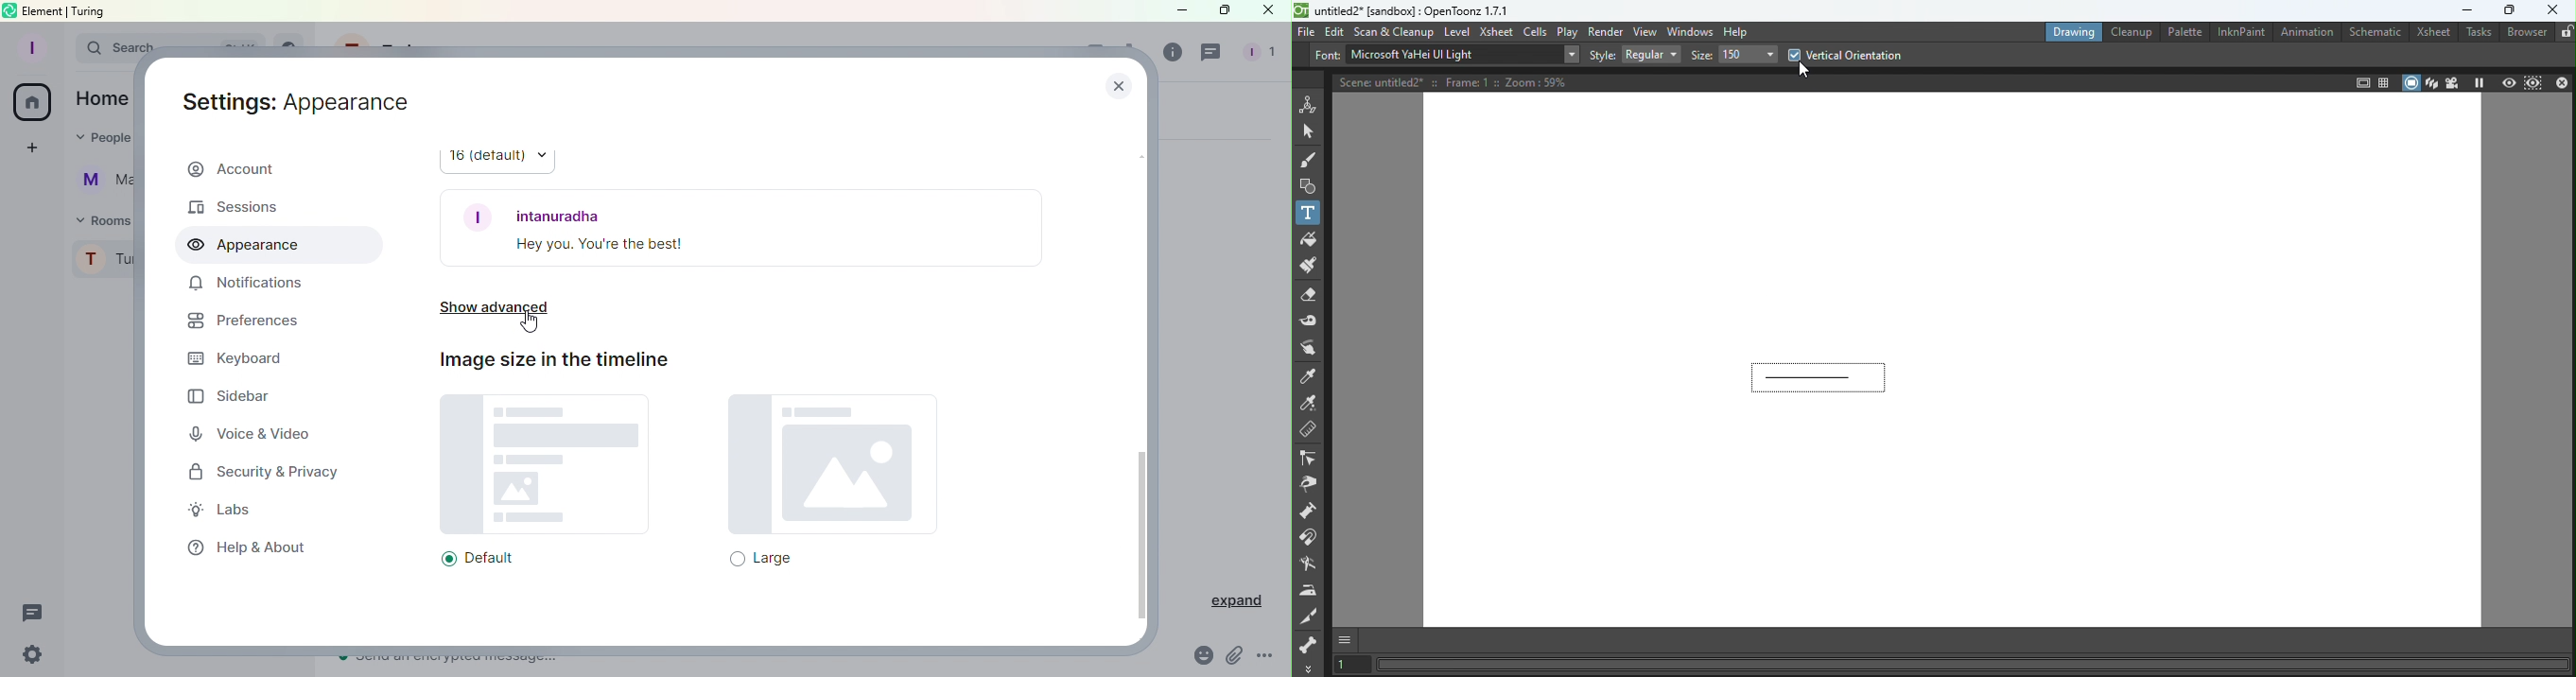 The width and height of the screenshot is (2576, 700). Describe the element at coordinates (246, 246) in the screenshot. I see `Appearance` at that location.